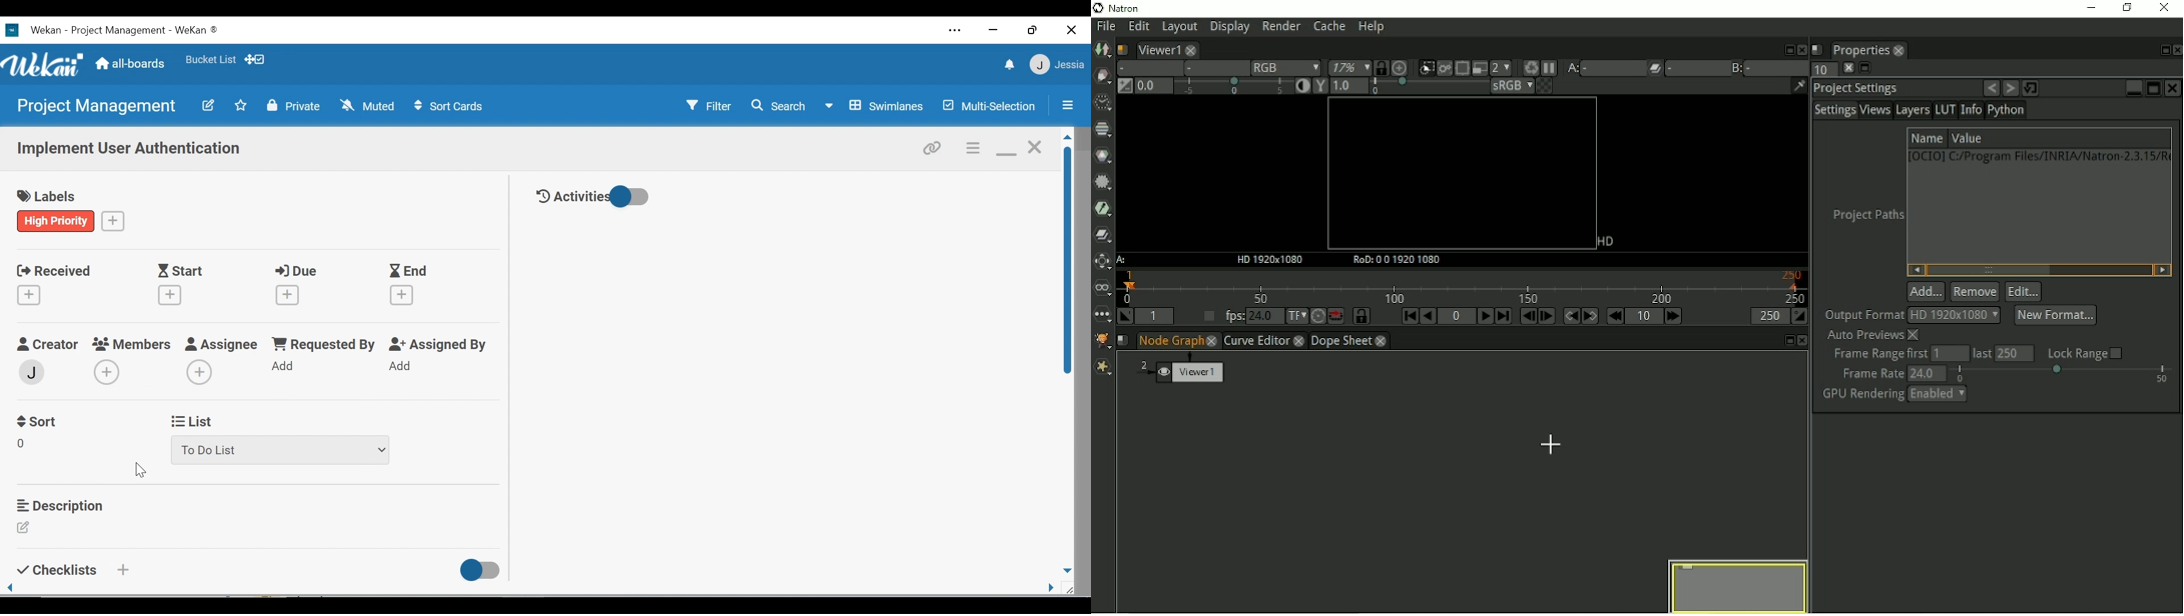 This screenshot has height=616, width=2184. I want to click on vertical scrollbar, so click(1068, 260).